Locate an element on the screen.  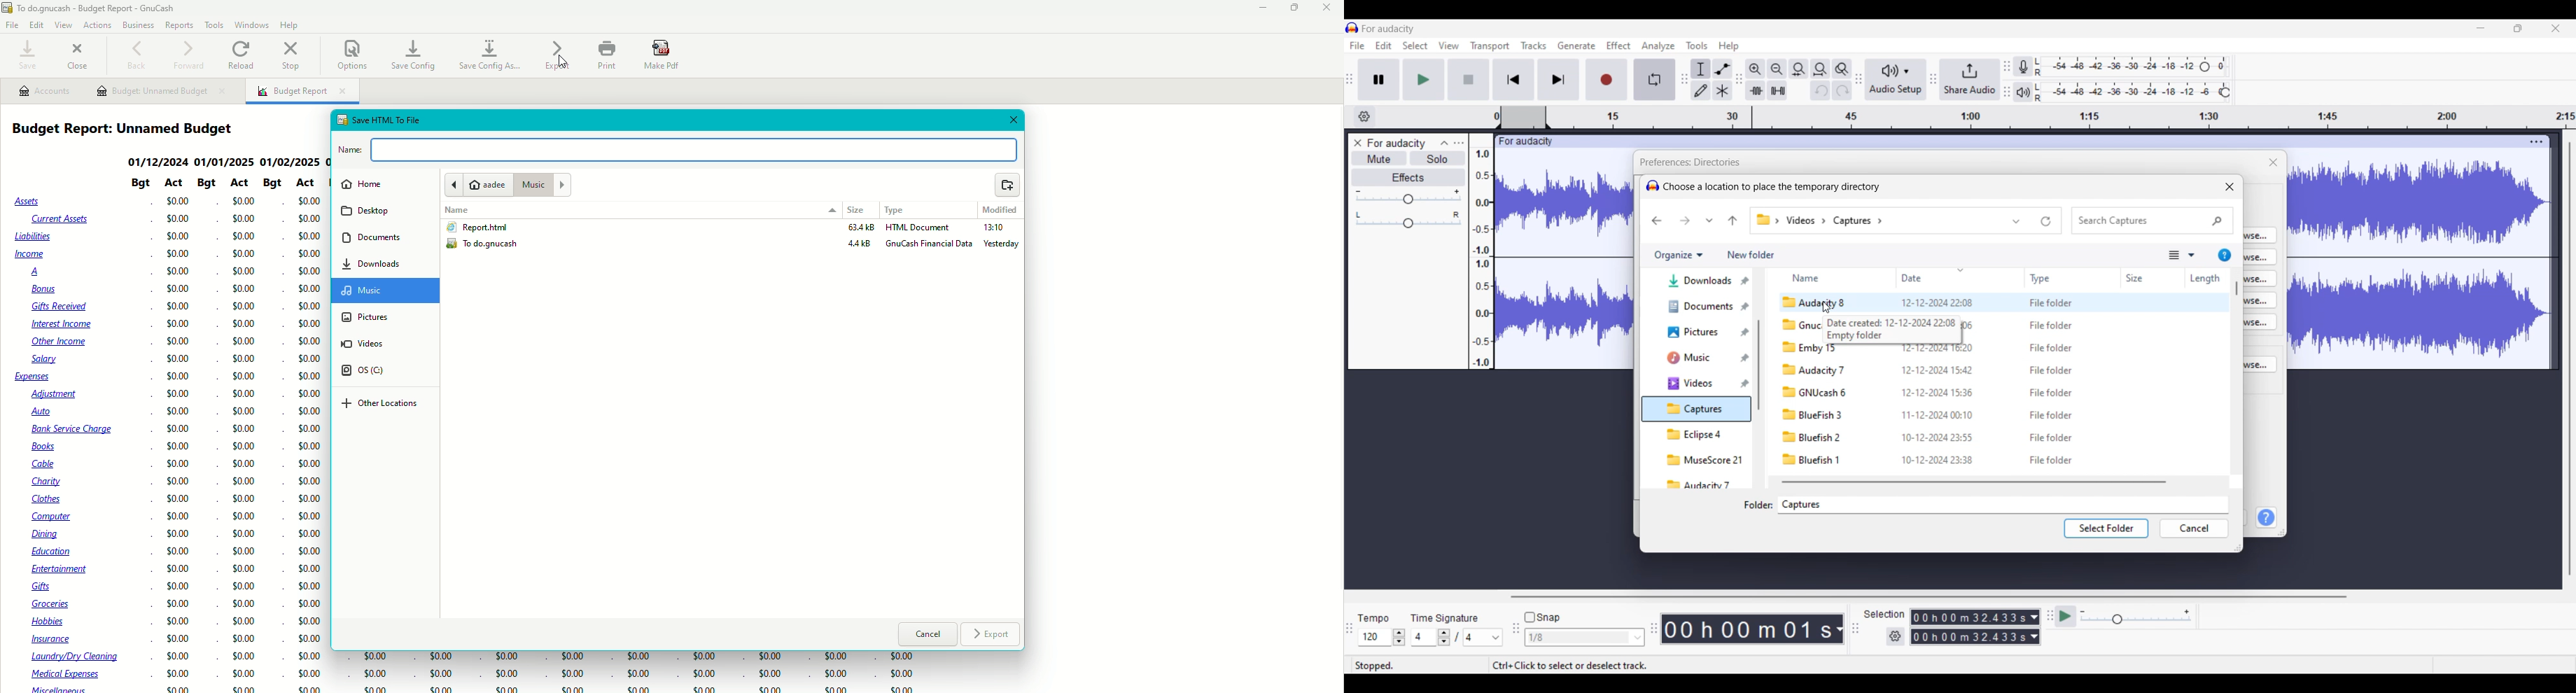
Get help is located at coordinates (2225, 255).